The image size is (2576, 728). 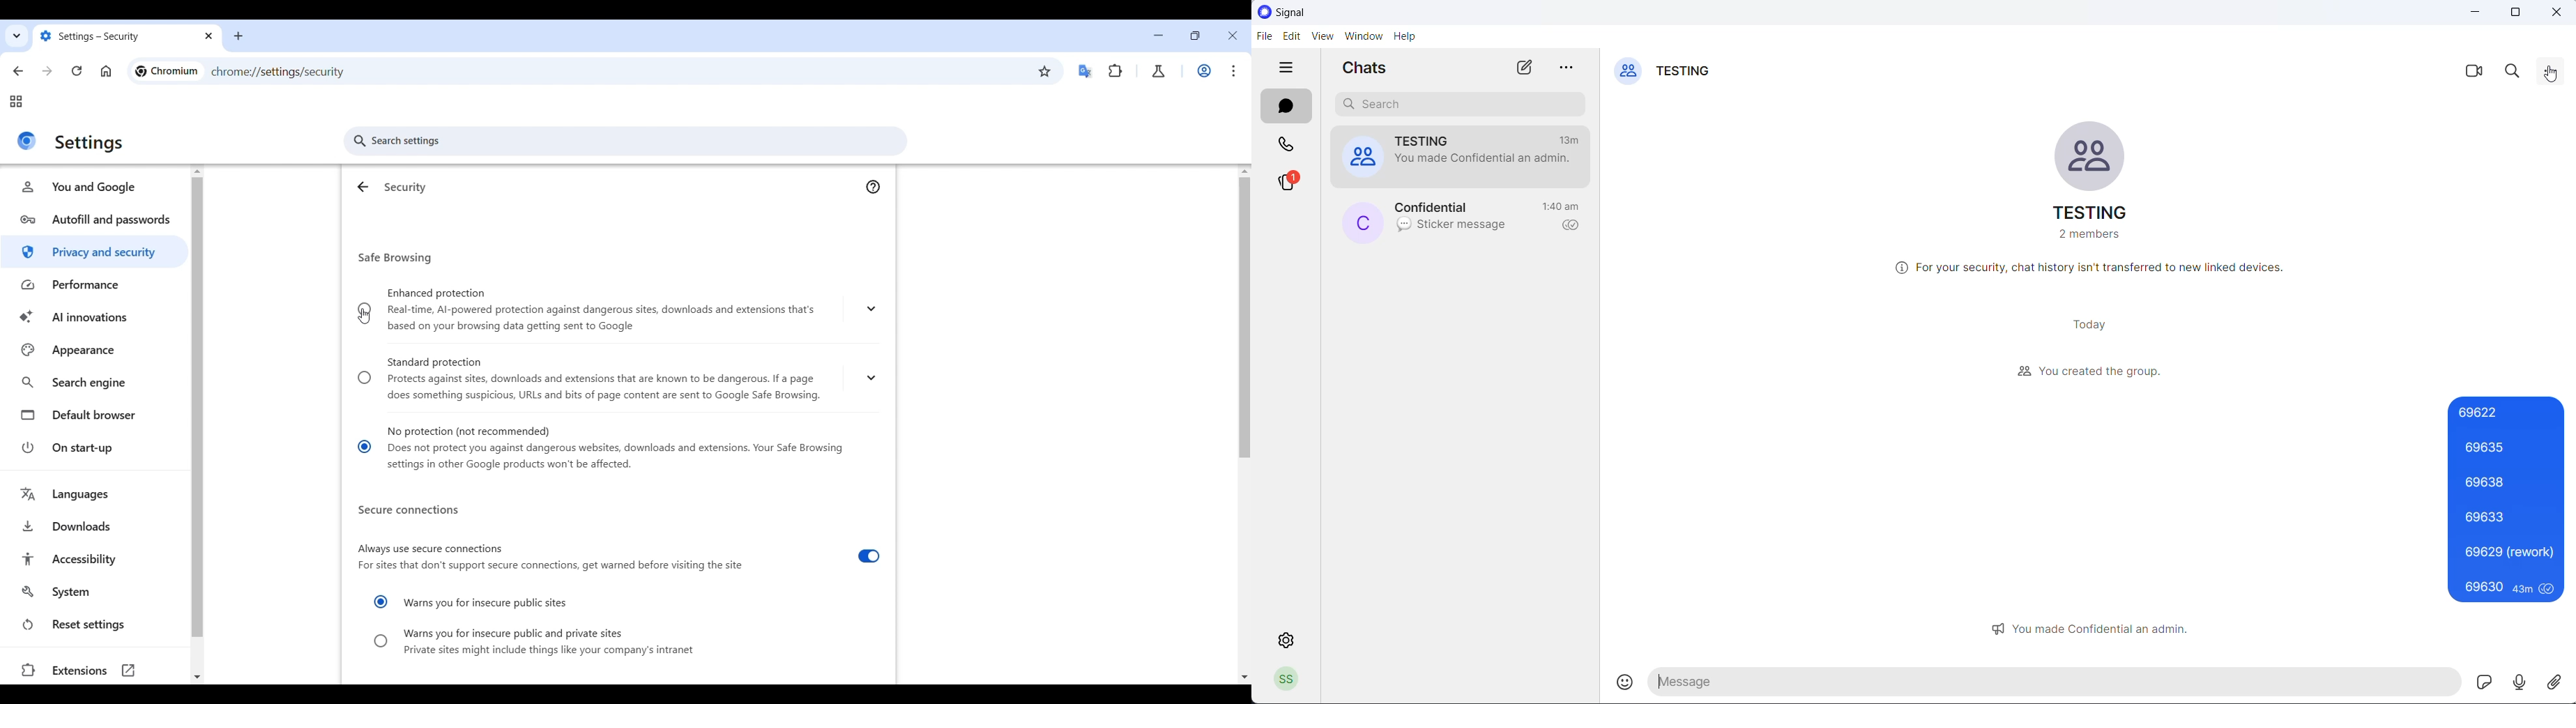 What do you see at coordinates (471, 603) in the screenshot?
I see `Warns you for insecure public sites` at bounding box center [471, 603].